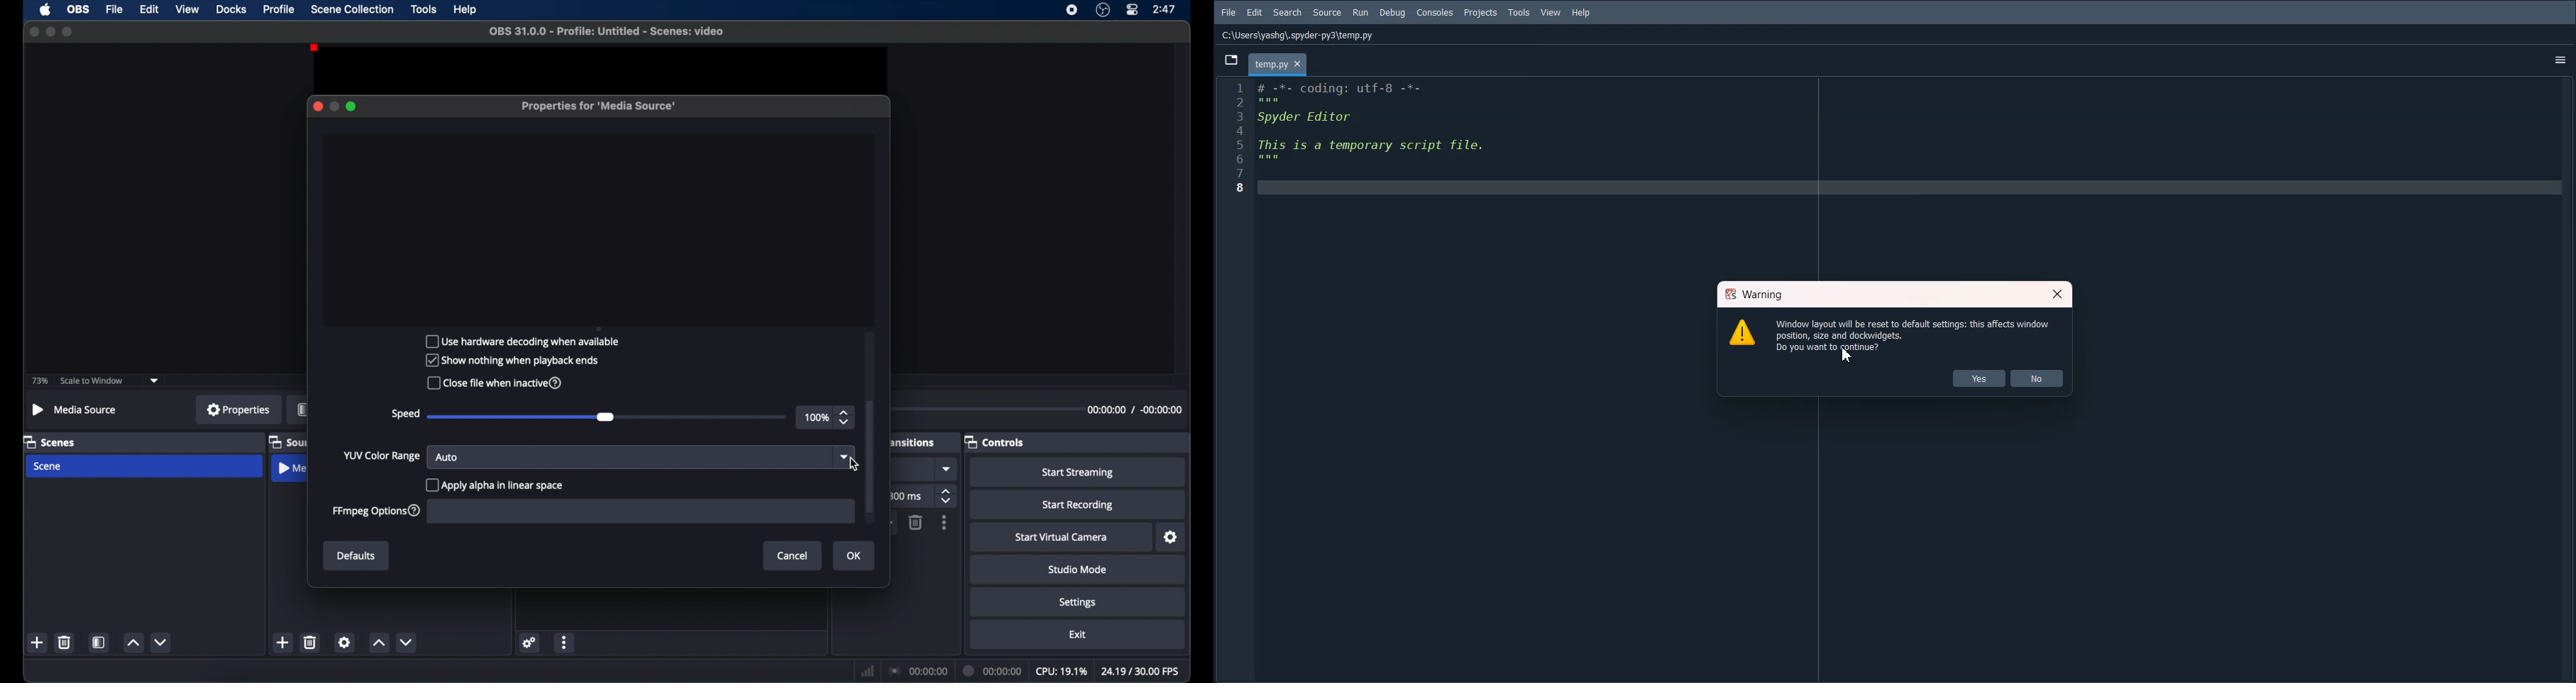 The width and height of the screenshot is (2576, 700). I want to click on increment button, so click(133, 643).